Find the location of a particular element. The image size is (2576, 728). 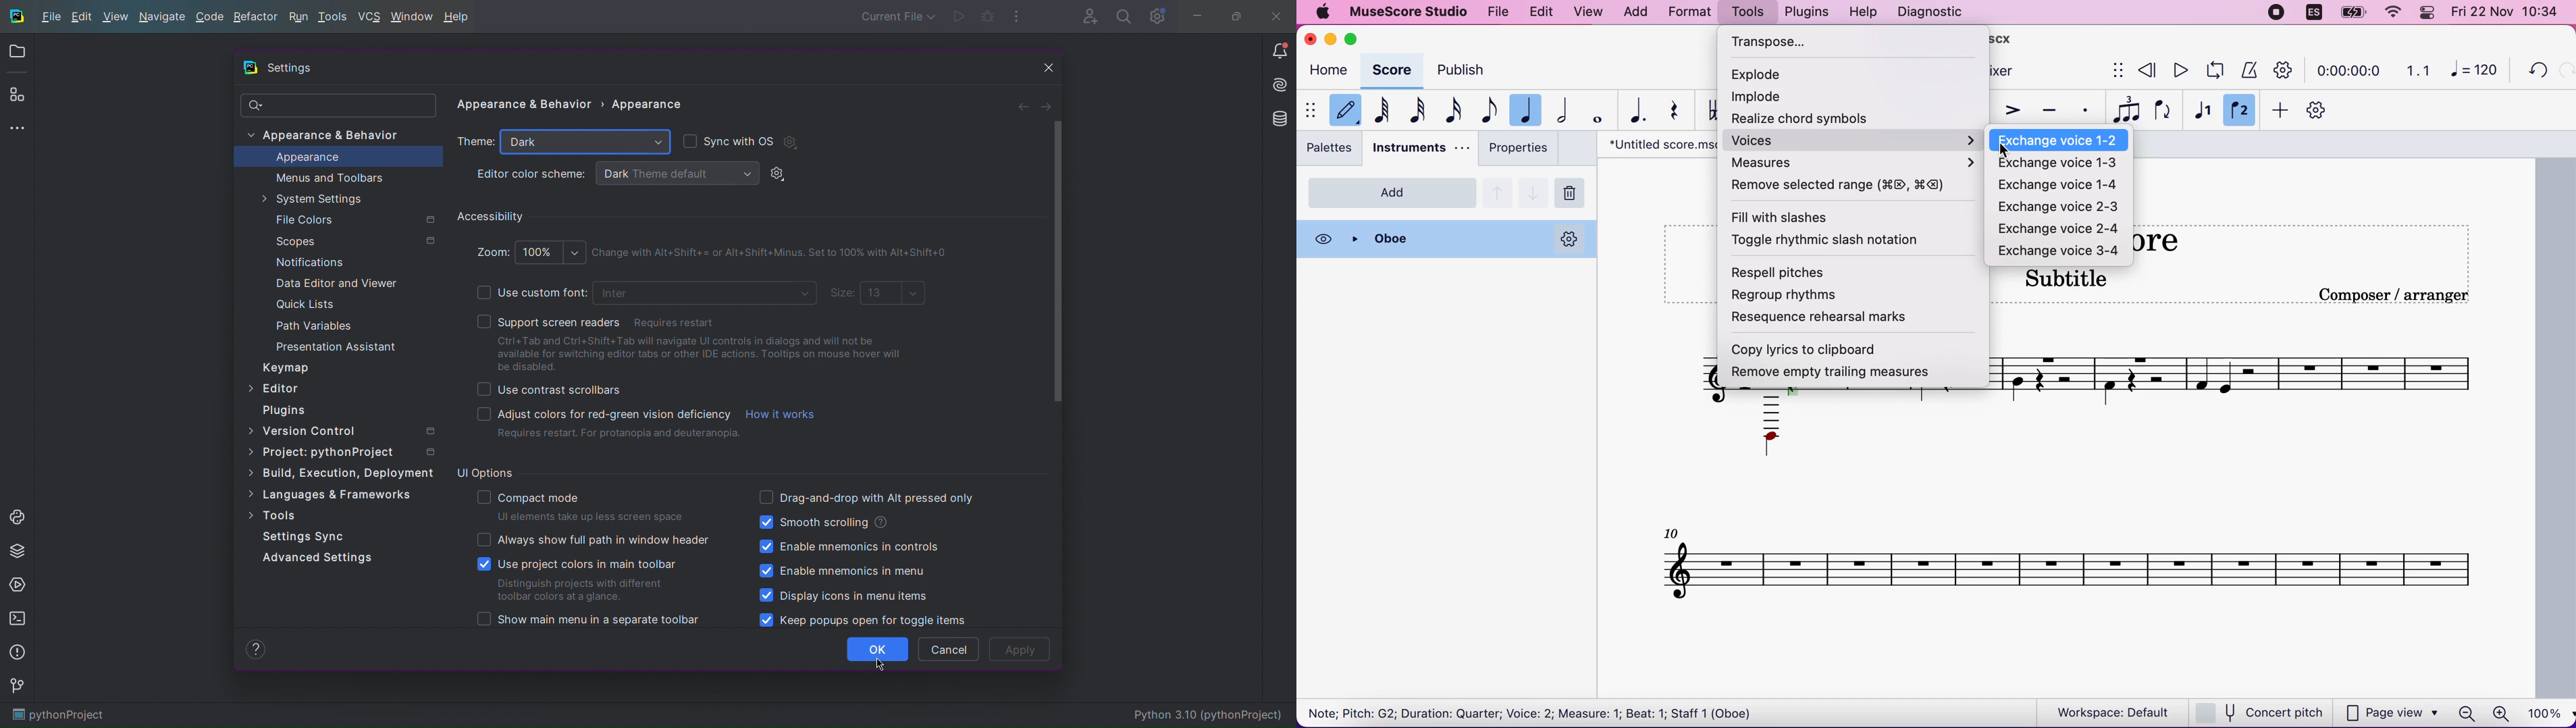

time and date is located at coordinates (2508, 14).